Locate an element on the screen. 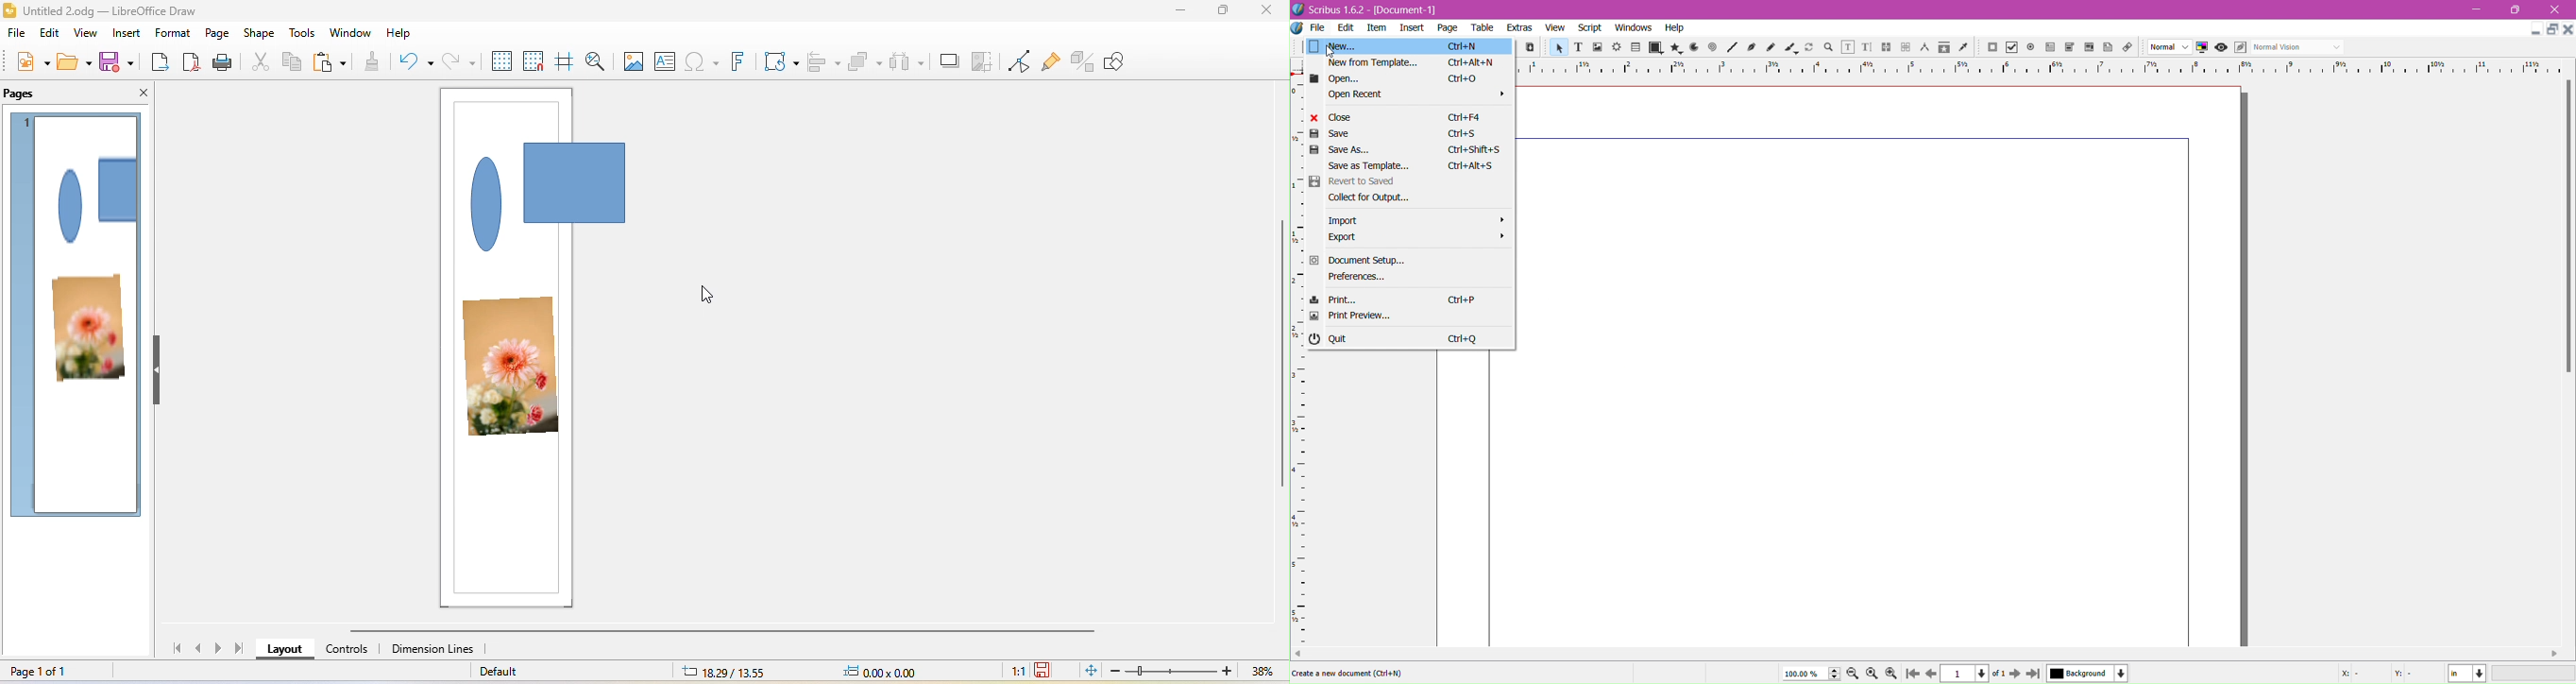 This screenshot has width=2576, height=700. icon is located at coordinates (2106, 47).